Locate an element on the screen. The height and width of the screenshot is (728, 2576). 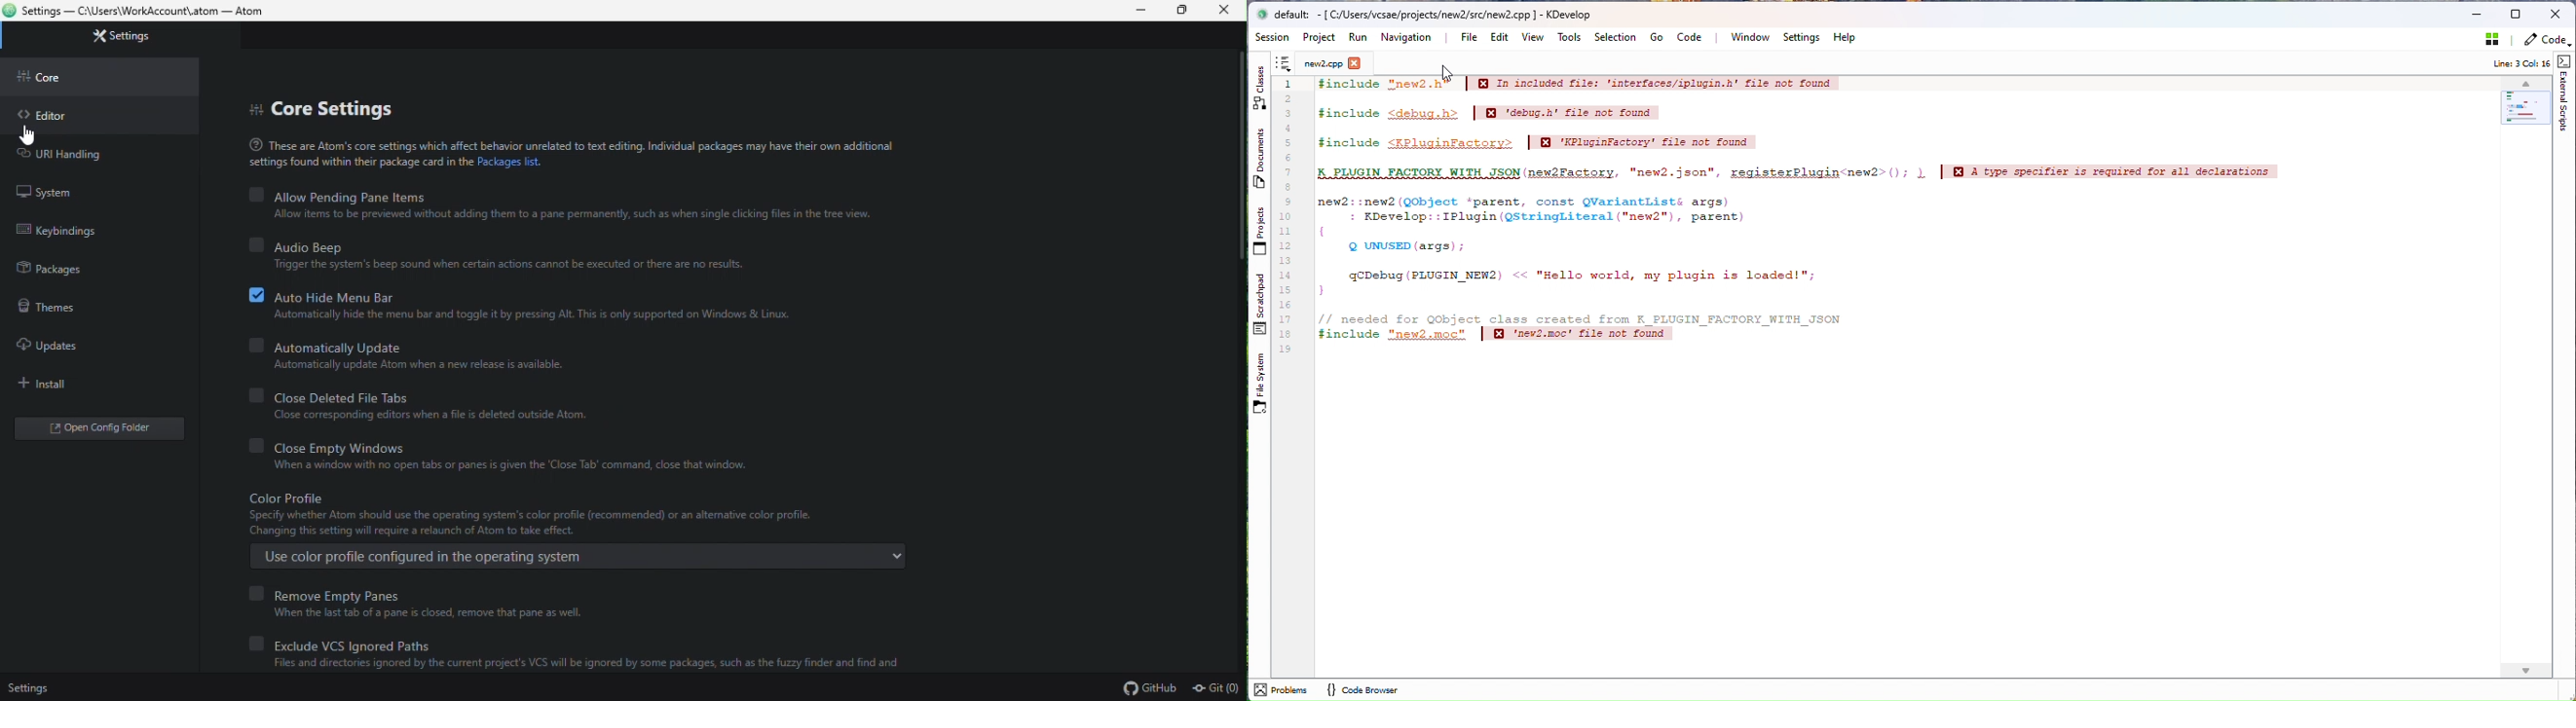
Automatically update Atom when a new release is available. is located at coordinates (419, 366).